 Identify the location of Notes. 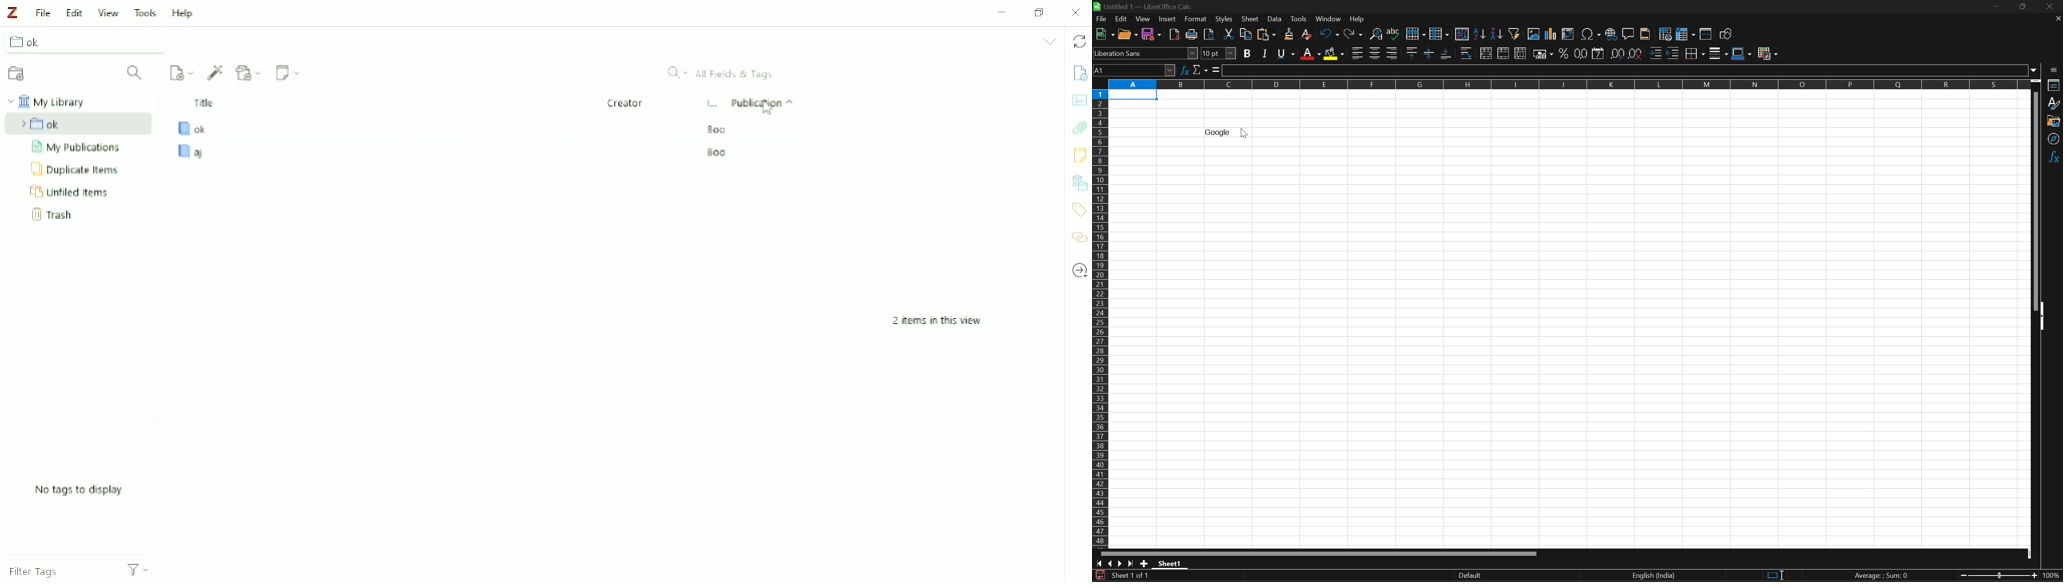
(1078, 155).